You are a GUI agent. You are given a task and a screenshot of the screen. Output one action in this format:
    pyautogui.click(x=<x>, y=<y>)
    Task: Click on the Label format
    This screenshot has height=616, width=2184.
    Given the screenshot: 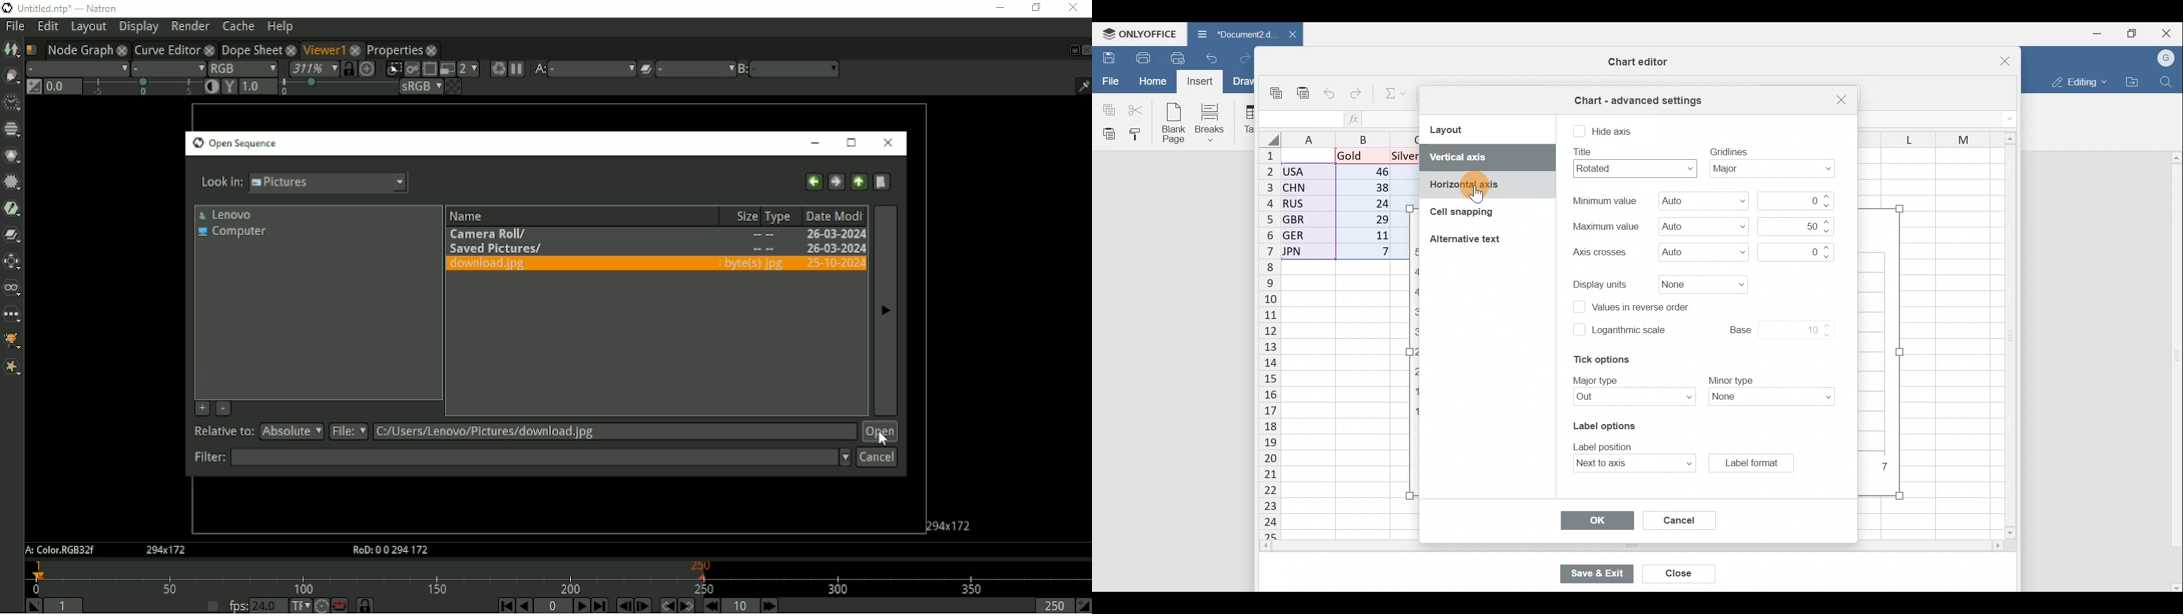 What is the action you would take?
    pyautogui.click(x=1751, y=462)
    